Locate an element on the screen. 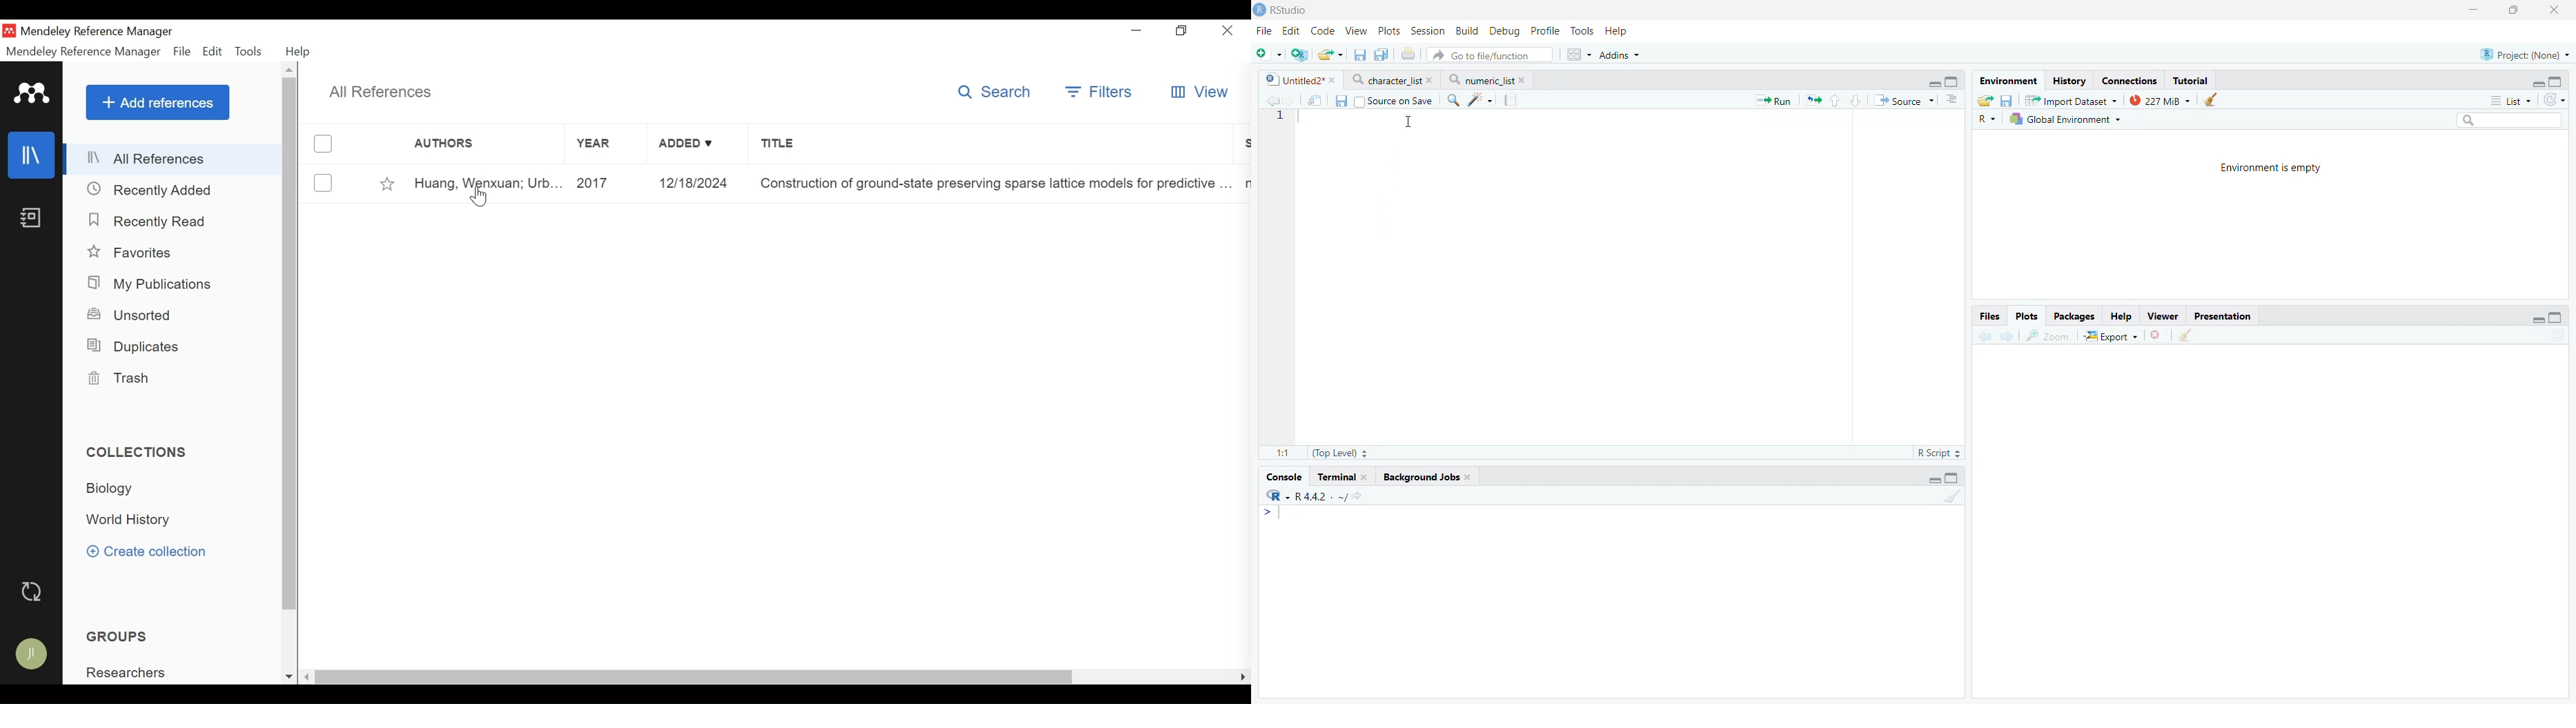 The height and width of the screenshot is (728, 2576). Source is located at coordinates (1903, 100).